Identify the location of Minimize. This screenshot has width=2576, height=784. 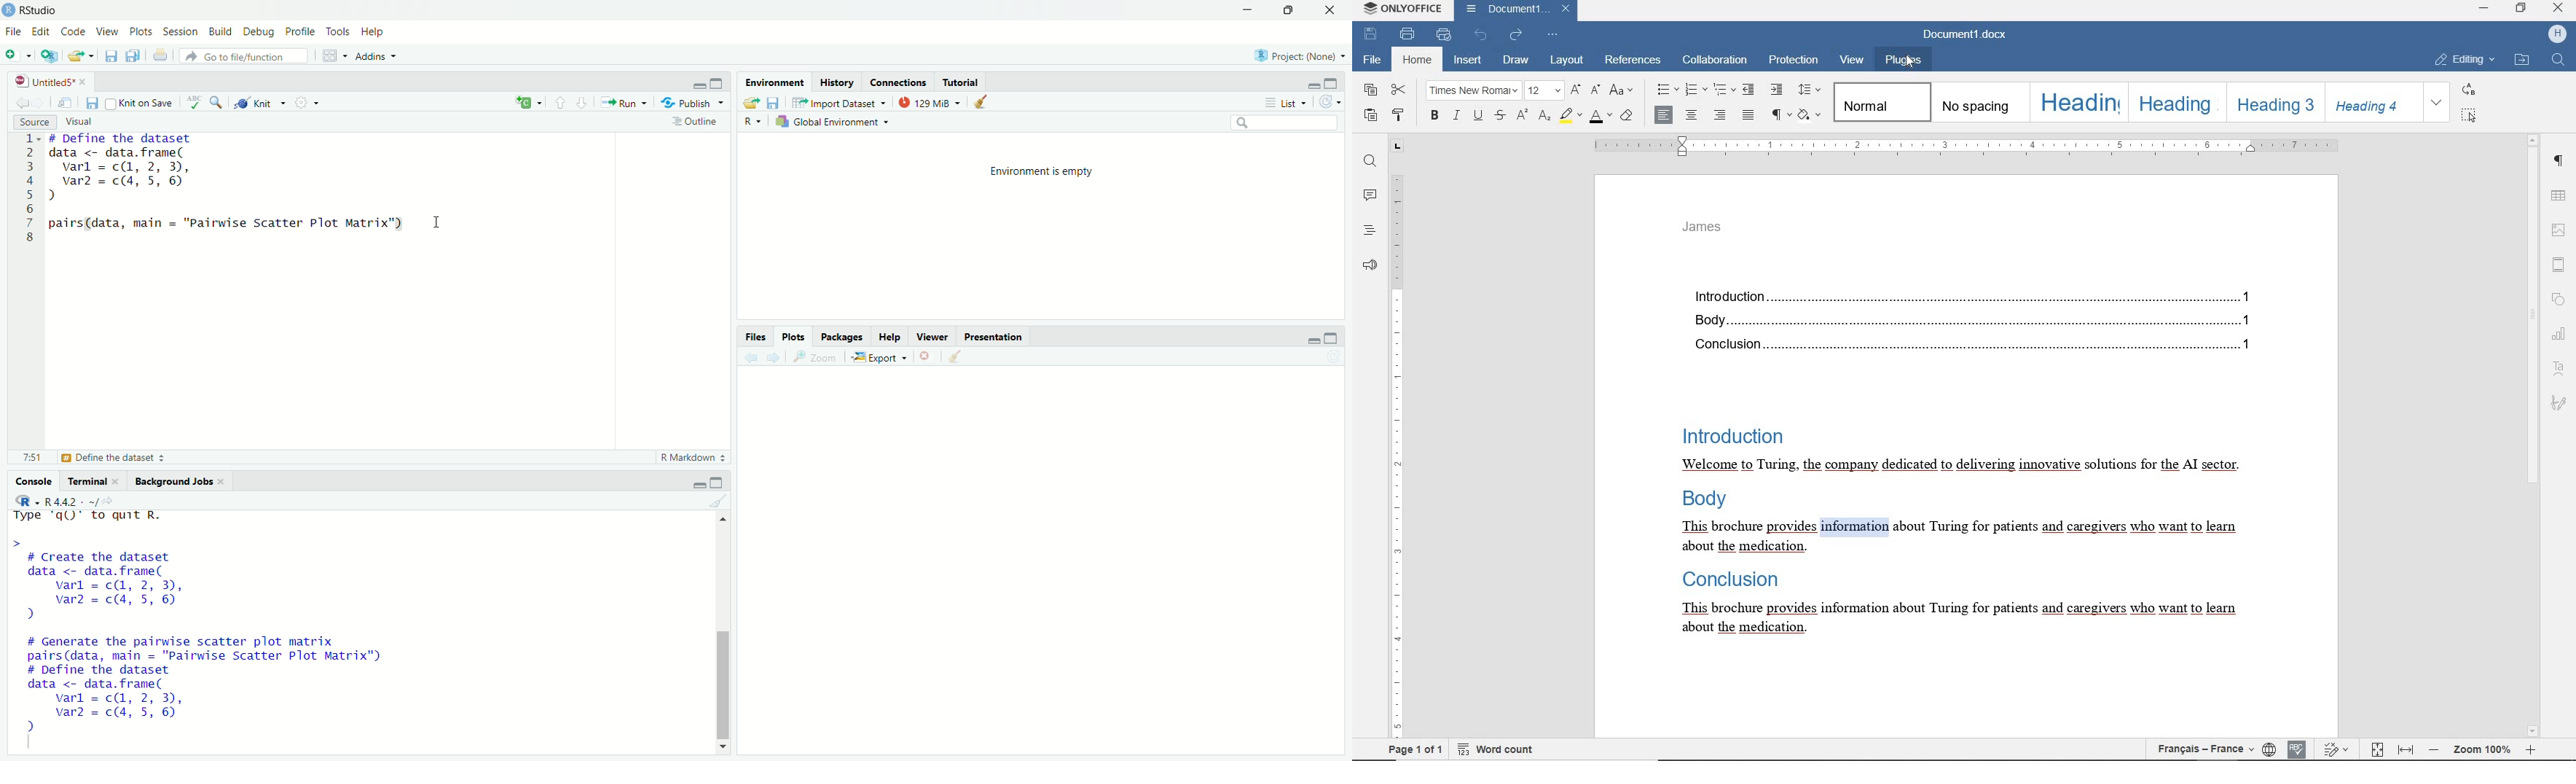
(1314, 86).